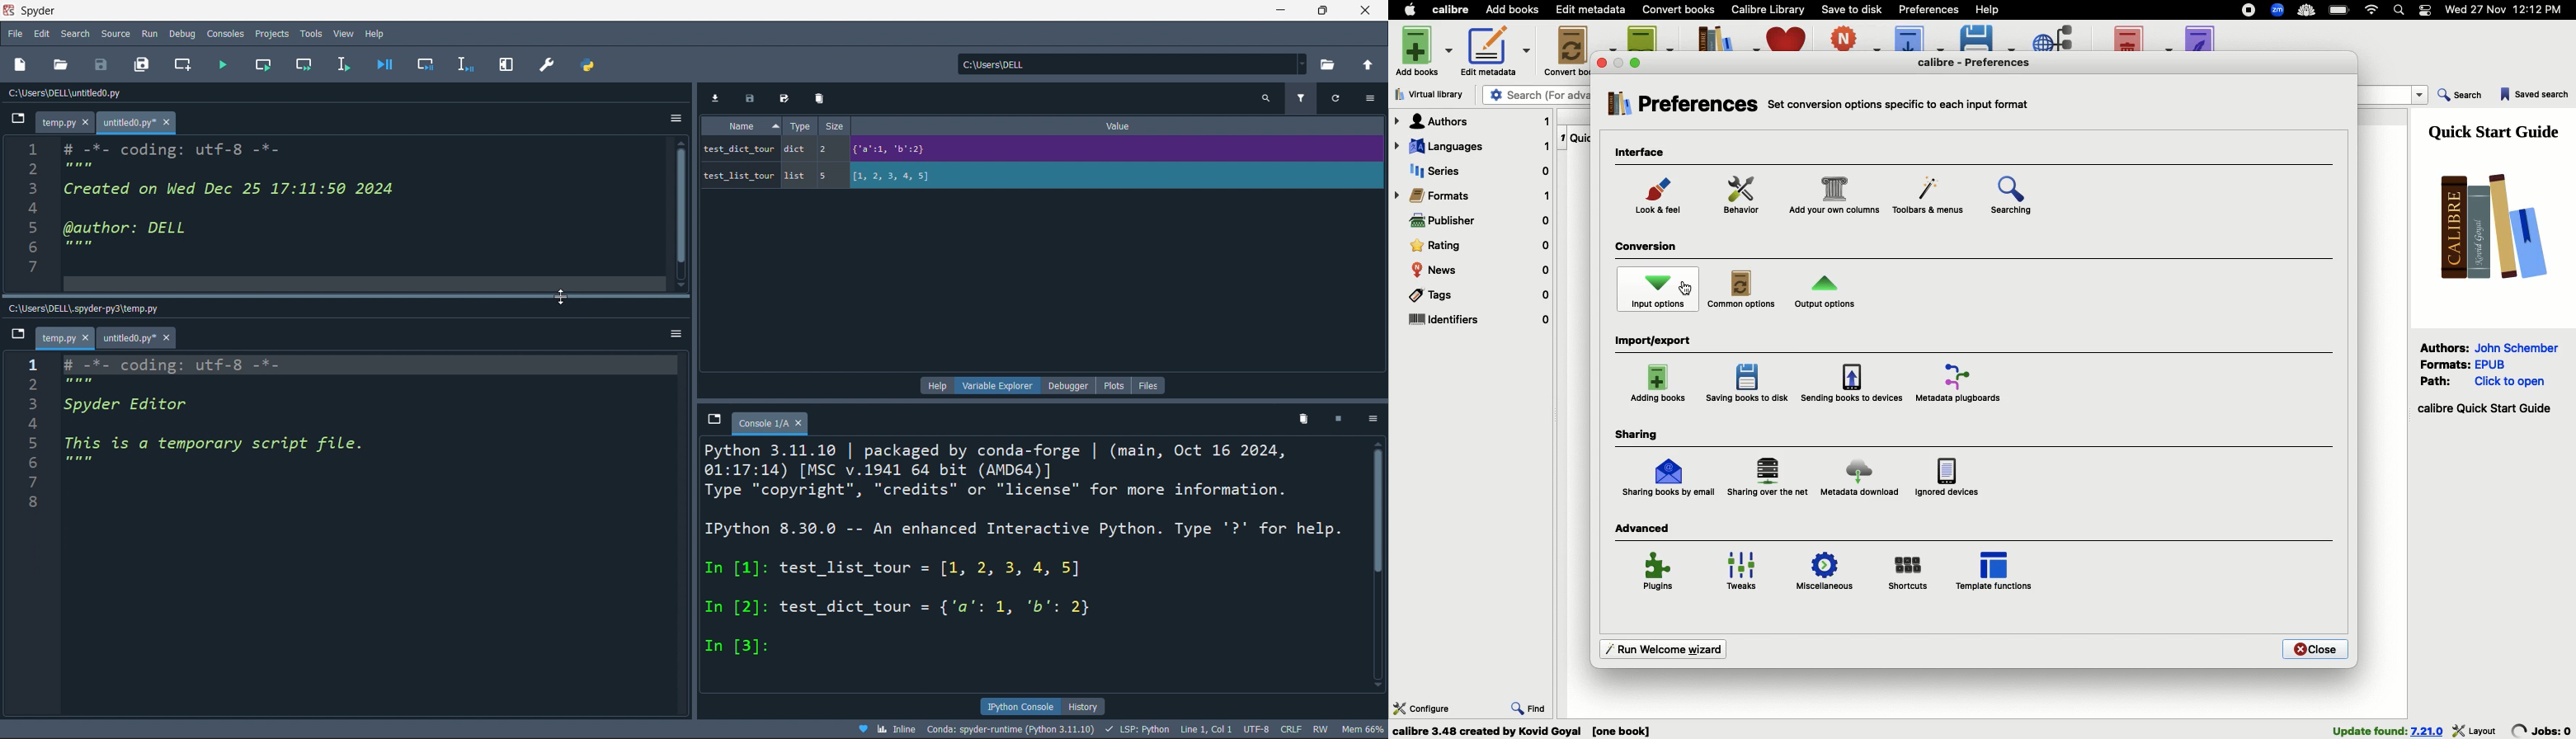  What do you see at coordinates (61, 64) in the screenshot?
I see `OPEN FILE` at bounding box center [61, 64].